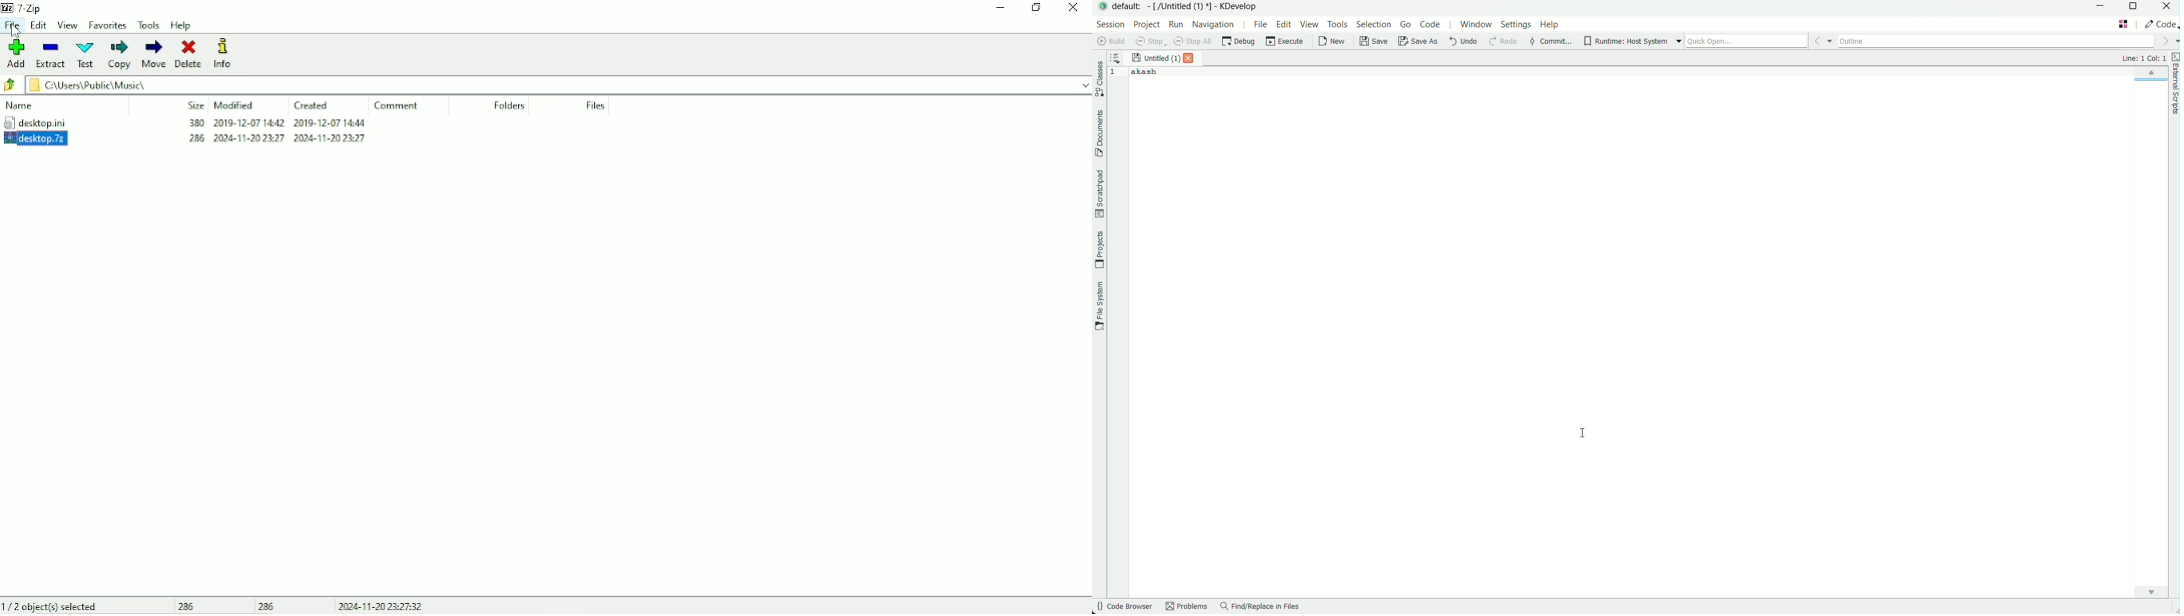 Image resolution: width=2184 pixels, height=616 pixels. What do you see at coordinates (197, 138) in the screenshot?
I see `286` at bounding box center [197, 138].